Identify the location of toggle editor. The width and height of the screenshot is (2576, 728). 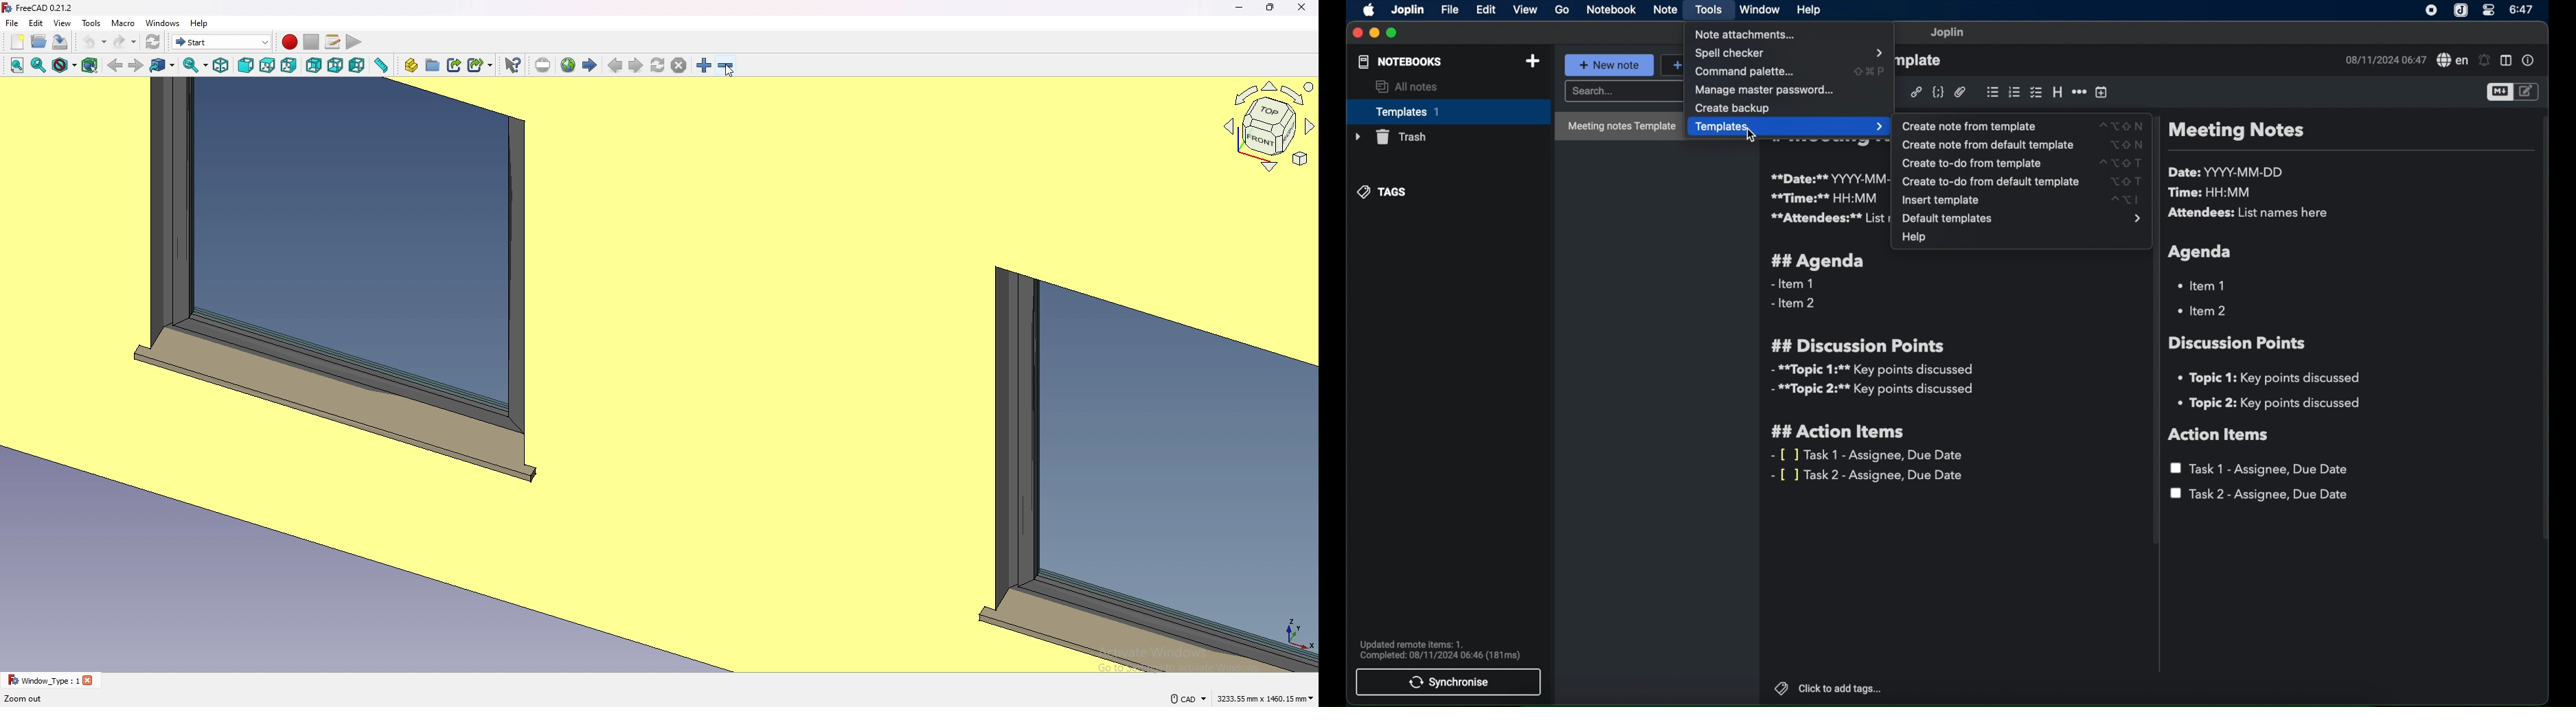
(2497, 93).